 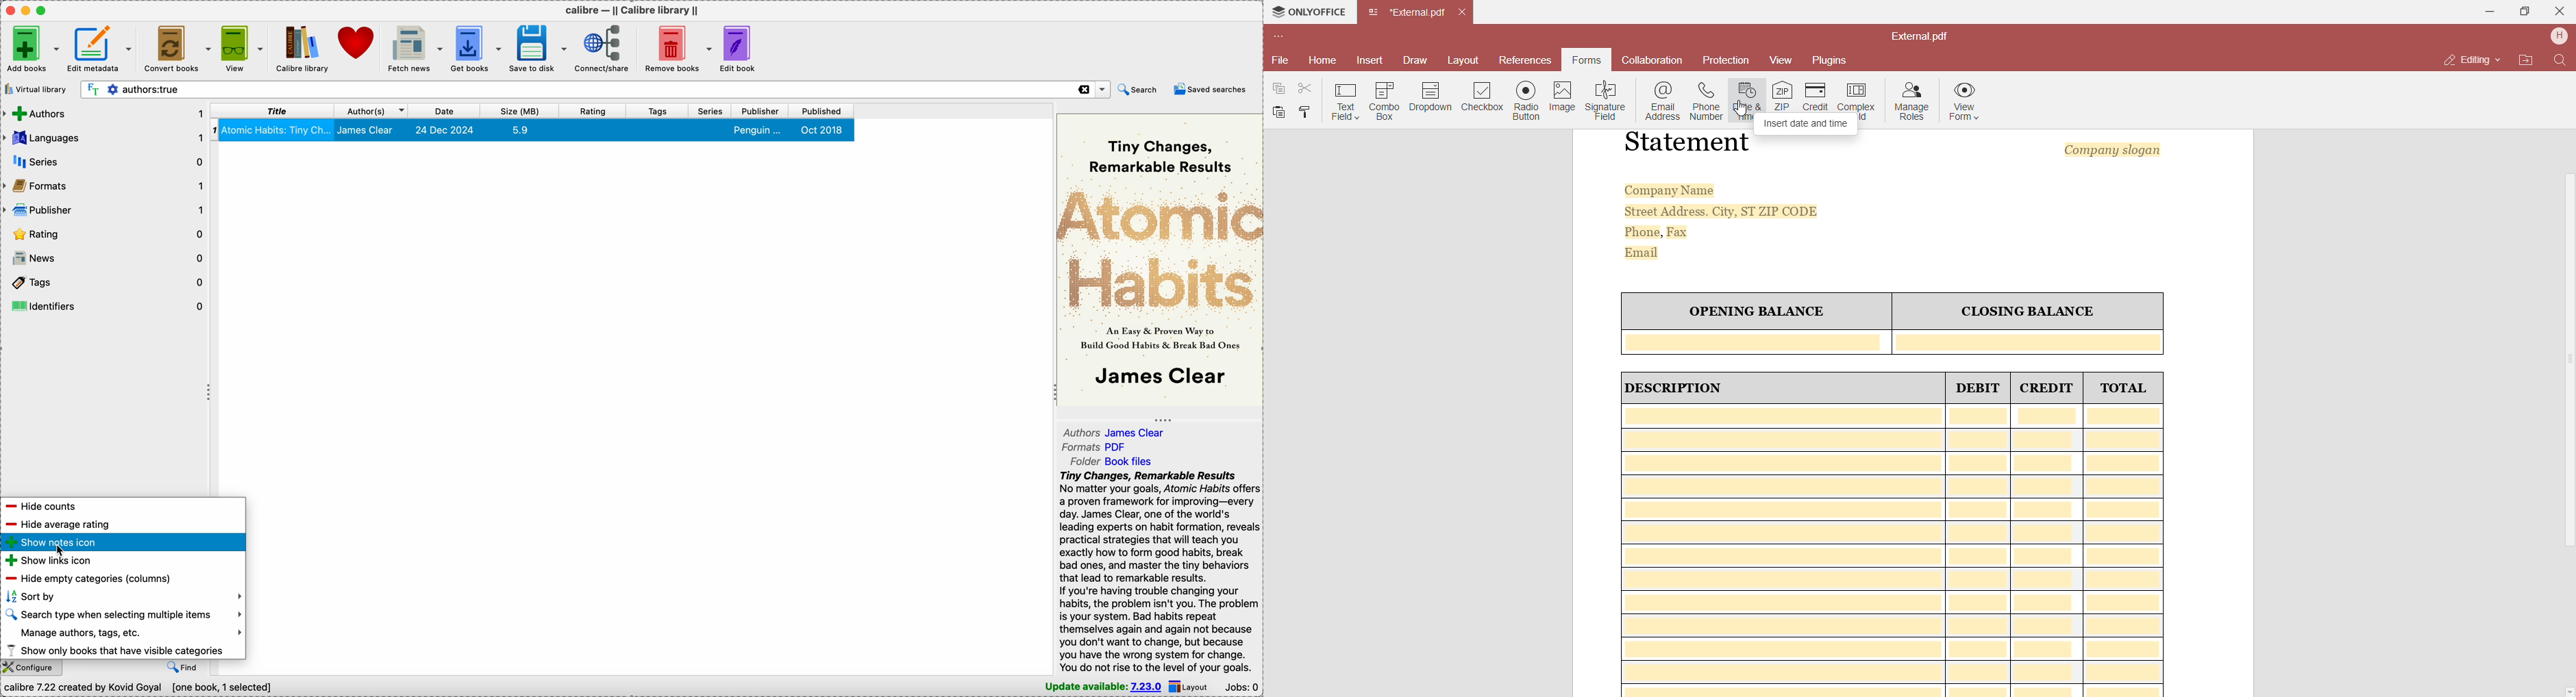 I want to click on 5.9, so click(x=520, y=130).